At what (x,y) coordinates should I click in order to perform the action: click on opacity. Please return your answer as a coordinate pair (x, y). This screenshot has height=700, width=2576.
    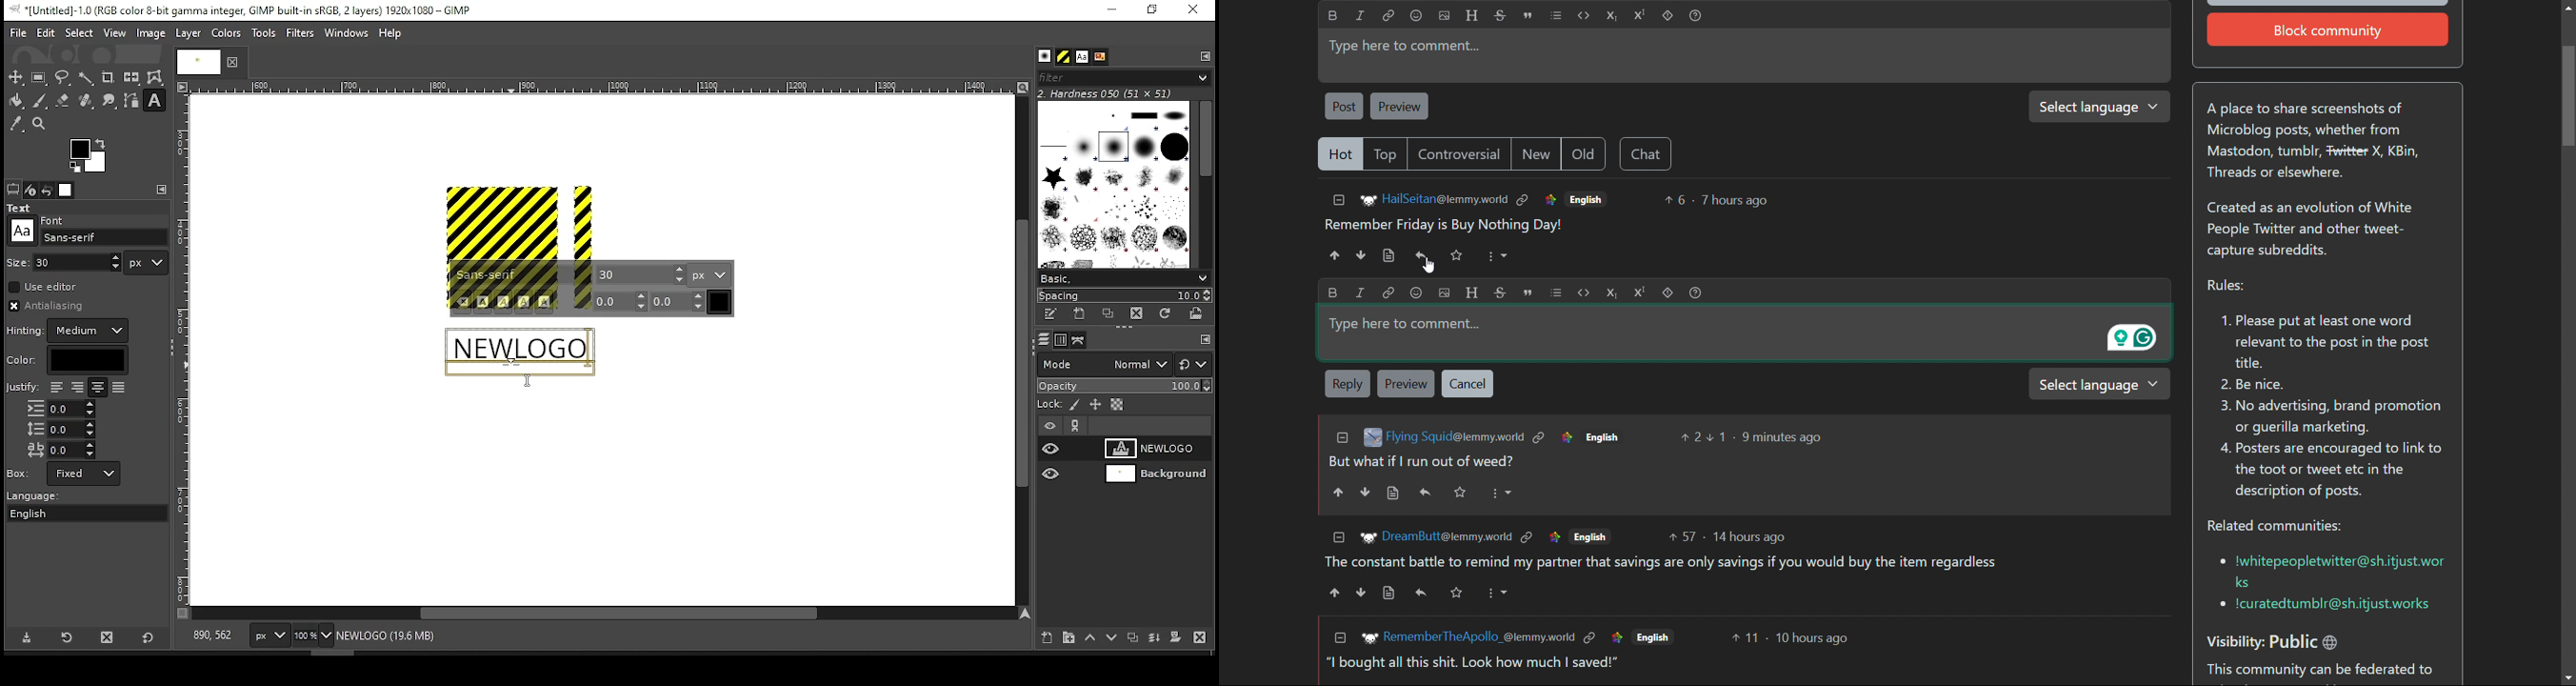
    Looking at the image, I should click on (1123, 388).